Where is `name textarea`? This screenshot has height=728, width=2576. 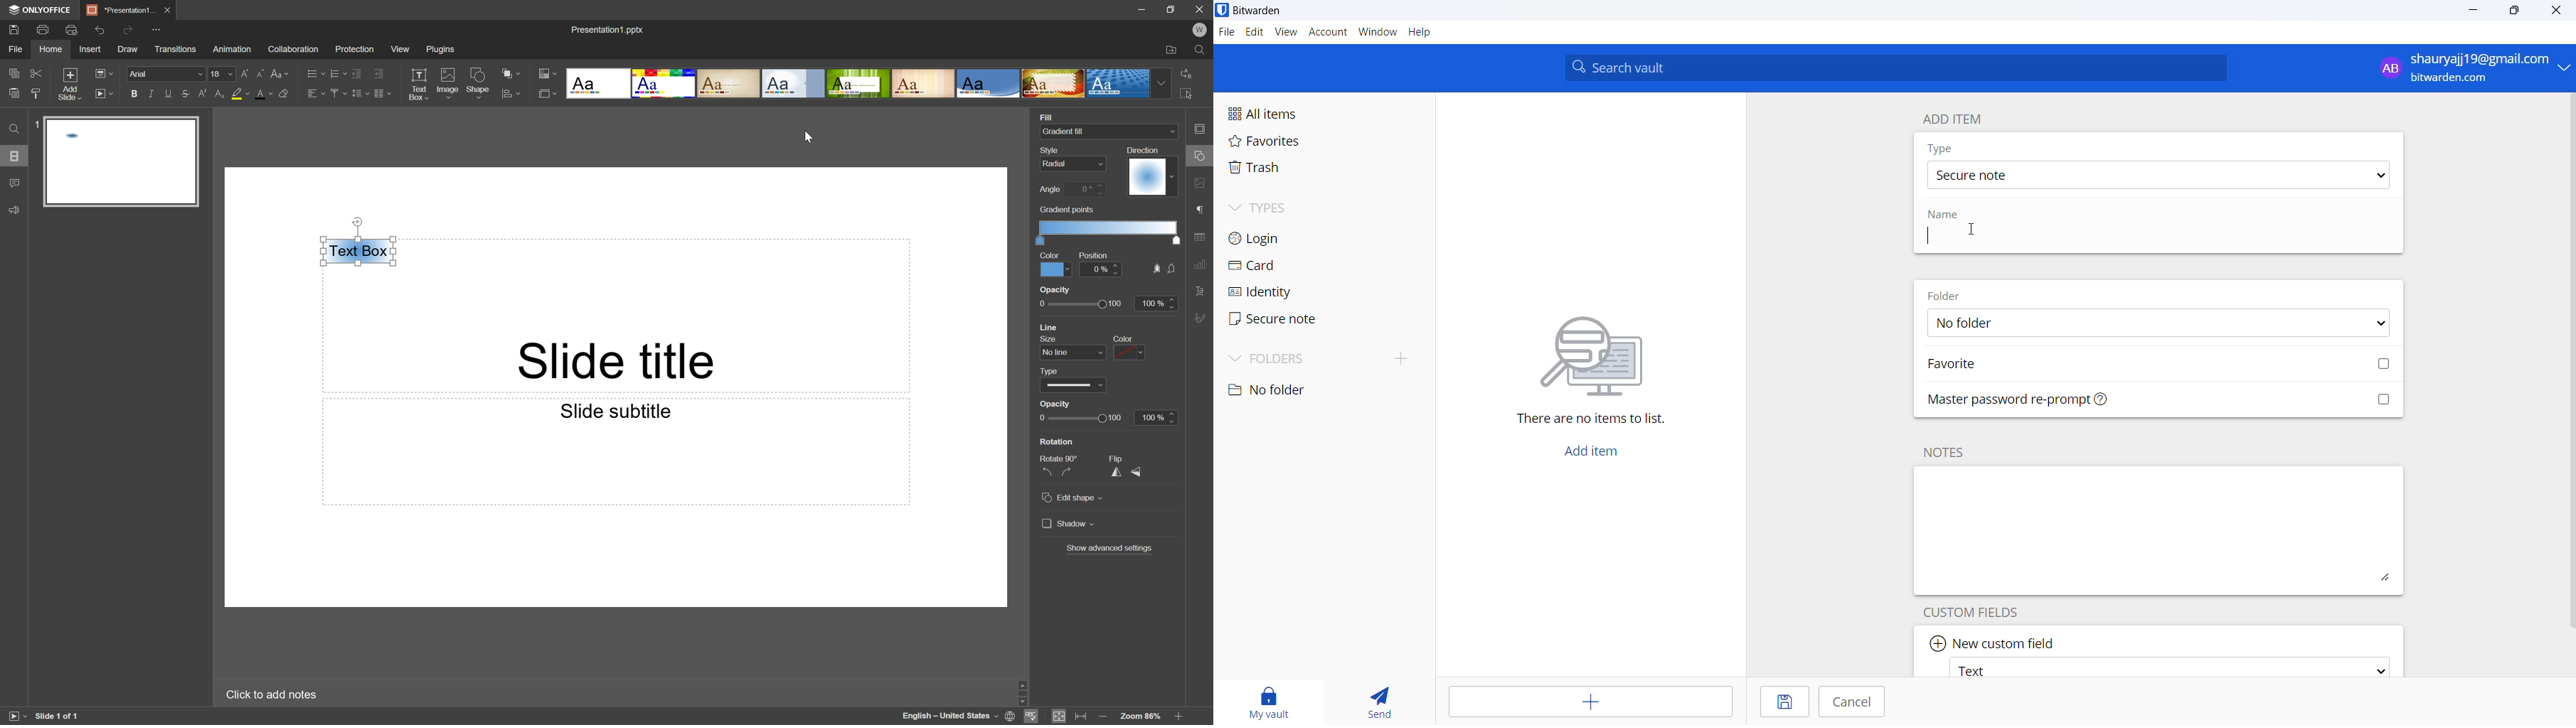
name textarea is located at coordinates (2081, 237).